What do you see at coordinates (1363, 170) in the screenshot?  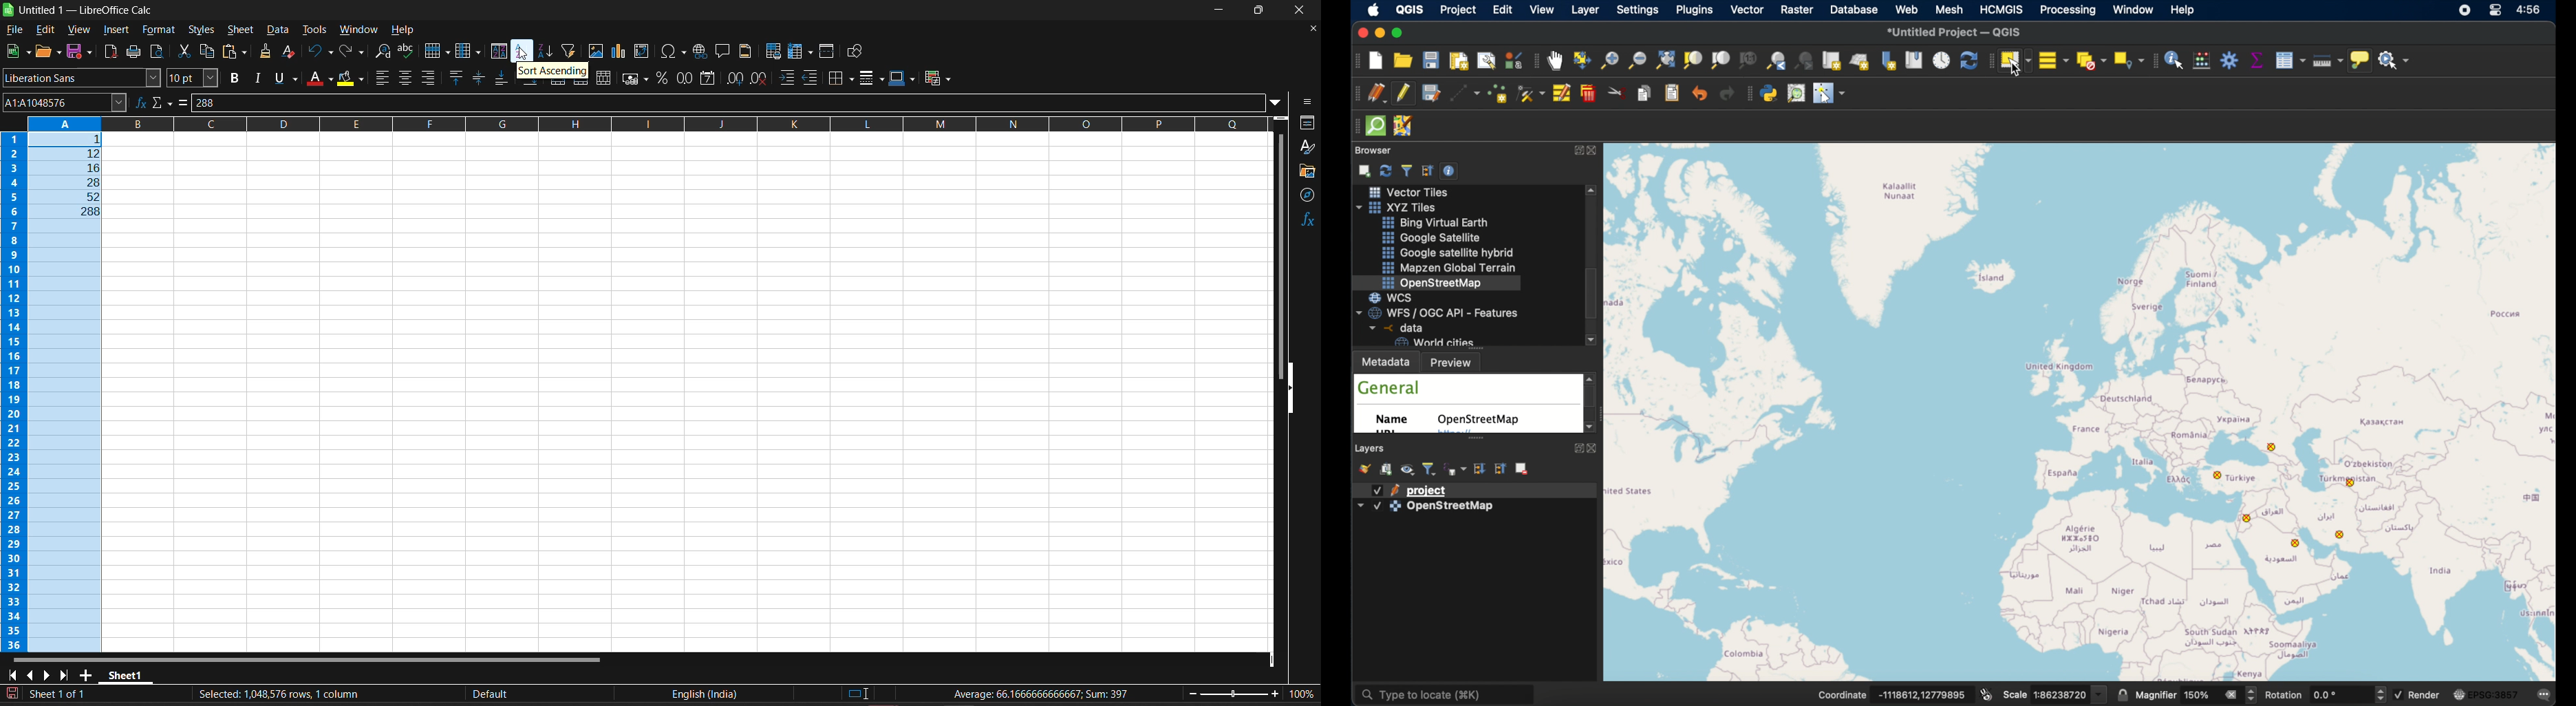 I see `add selected layers` at bounding box center [1363, 170].